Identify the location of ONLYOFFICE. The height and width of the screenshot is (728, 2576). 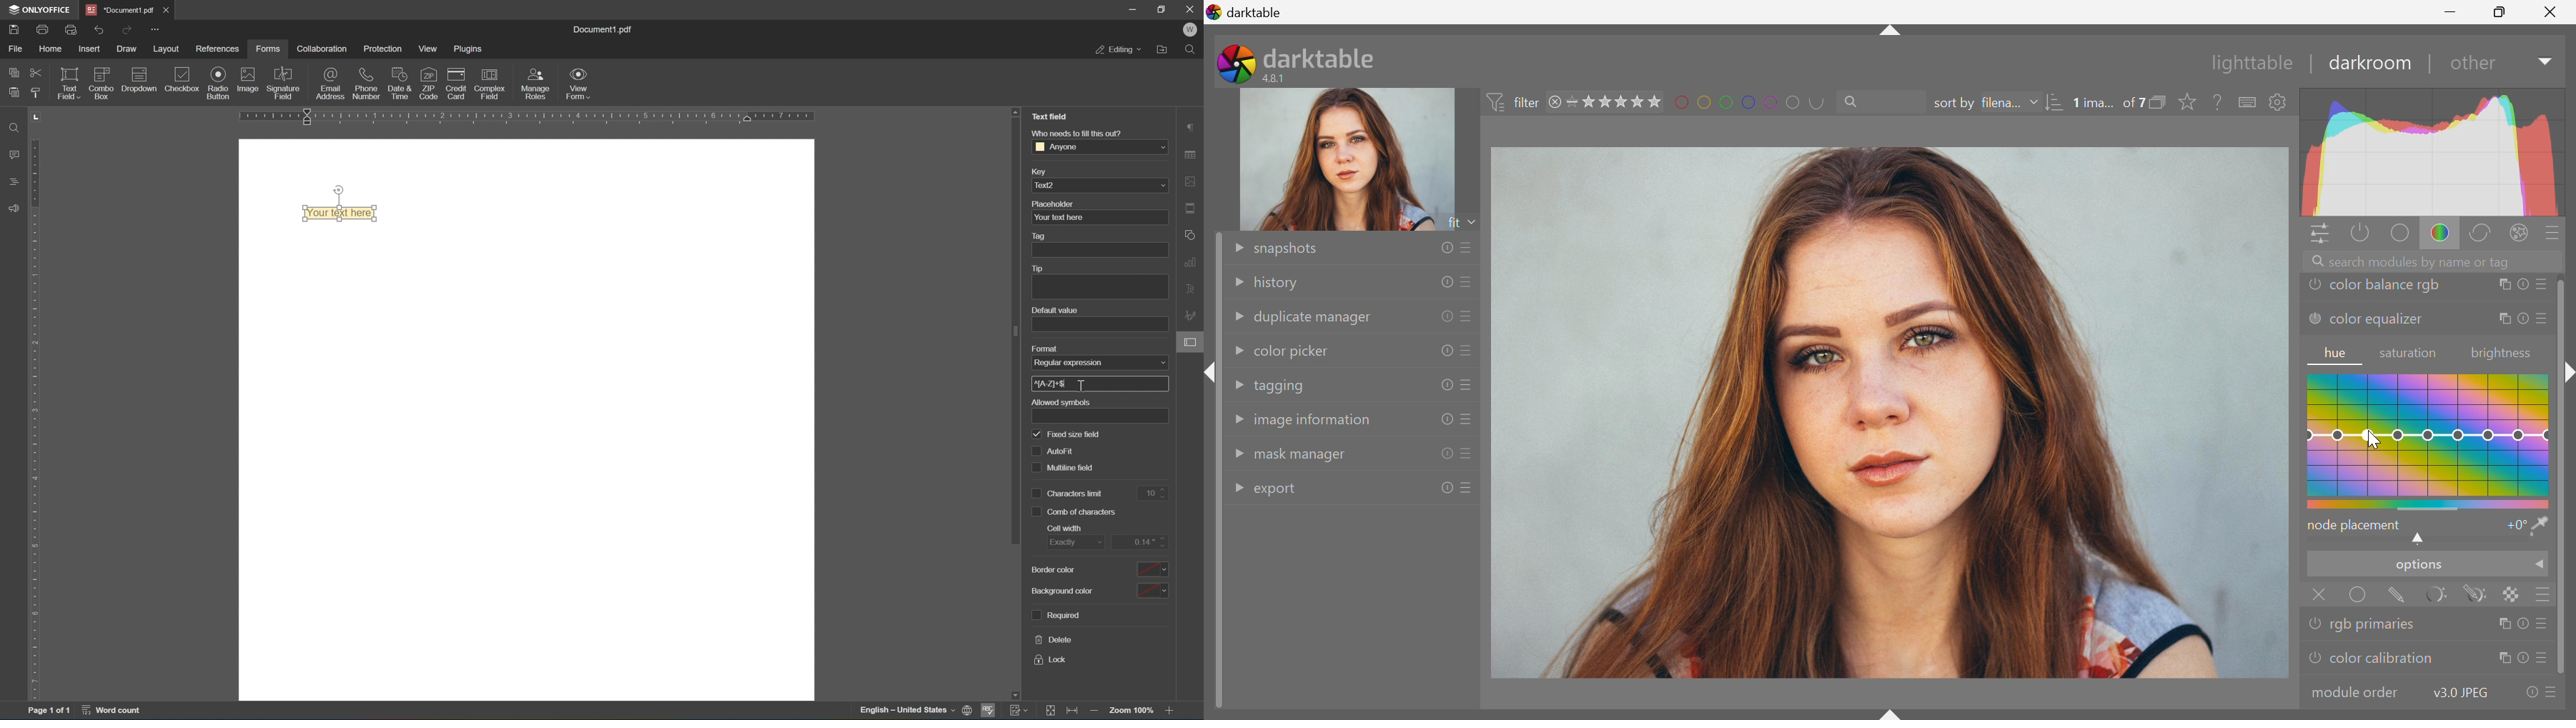
(41, 9).